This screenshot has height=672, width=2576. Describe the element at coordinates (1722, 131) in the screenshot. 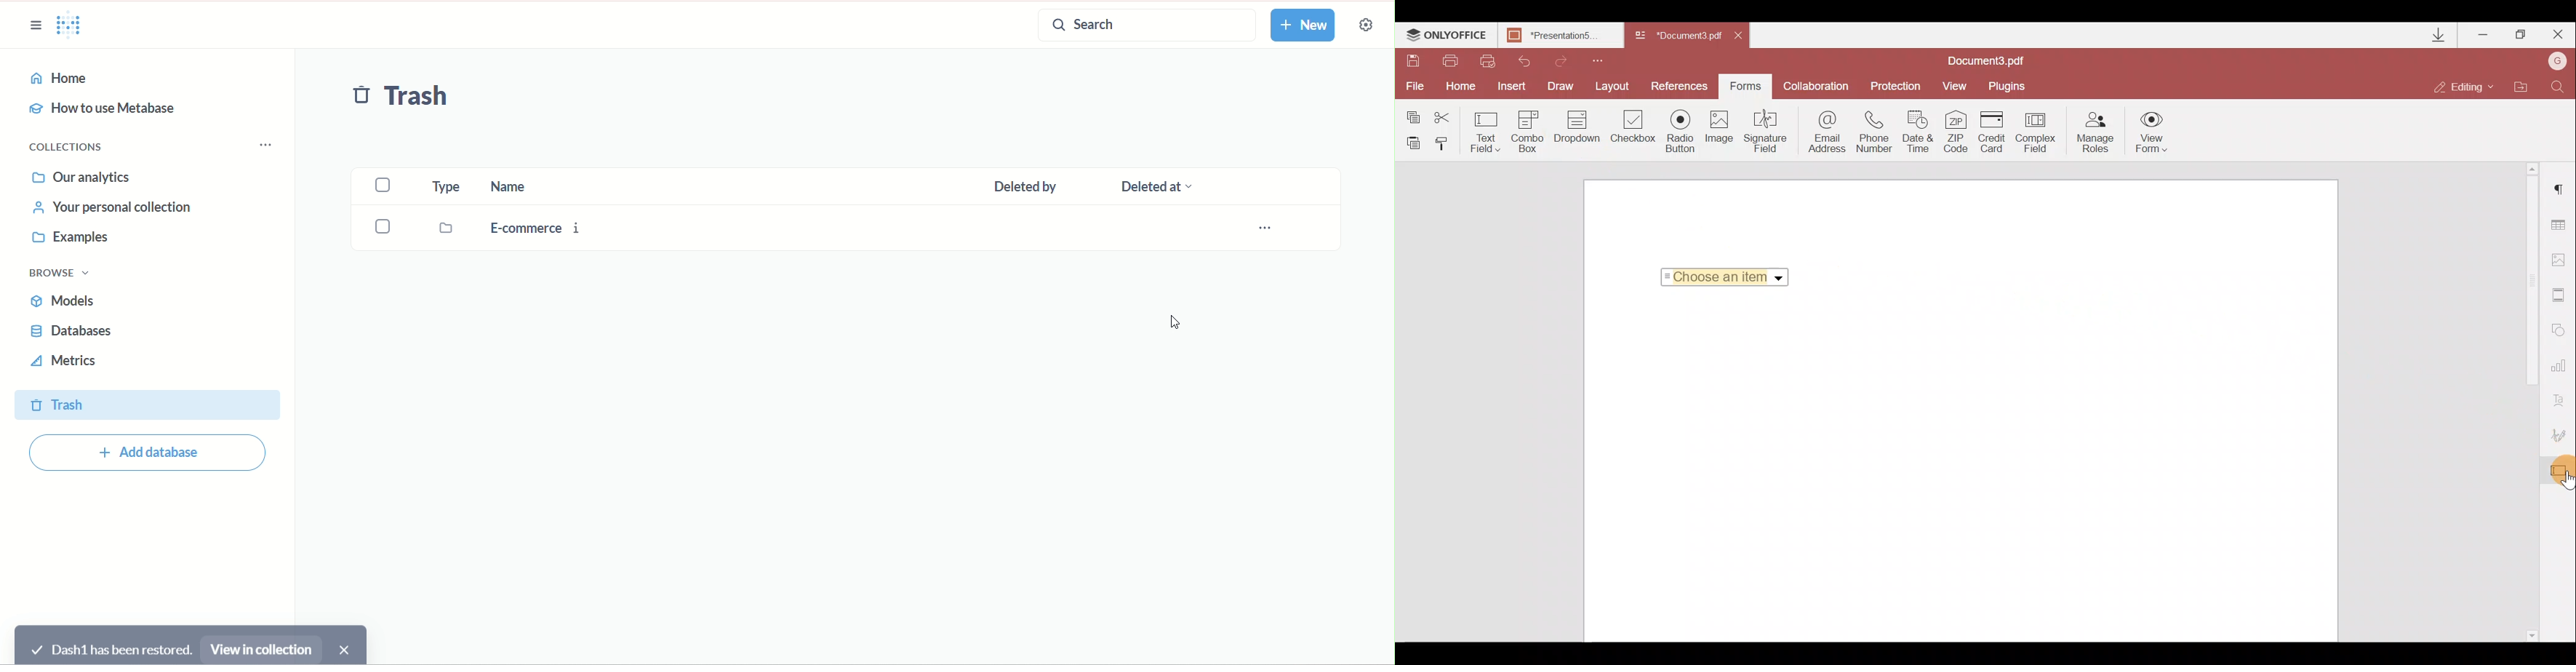

I see `Image` at that location.